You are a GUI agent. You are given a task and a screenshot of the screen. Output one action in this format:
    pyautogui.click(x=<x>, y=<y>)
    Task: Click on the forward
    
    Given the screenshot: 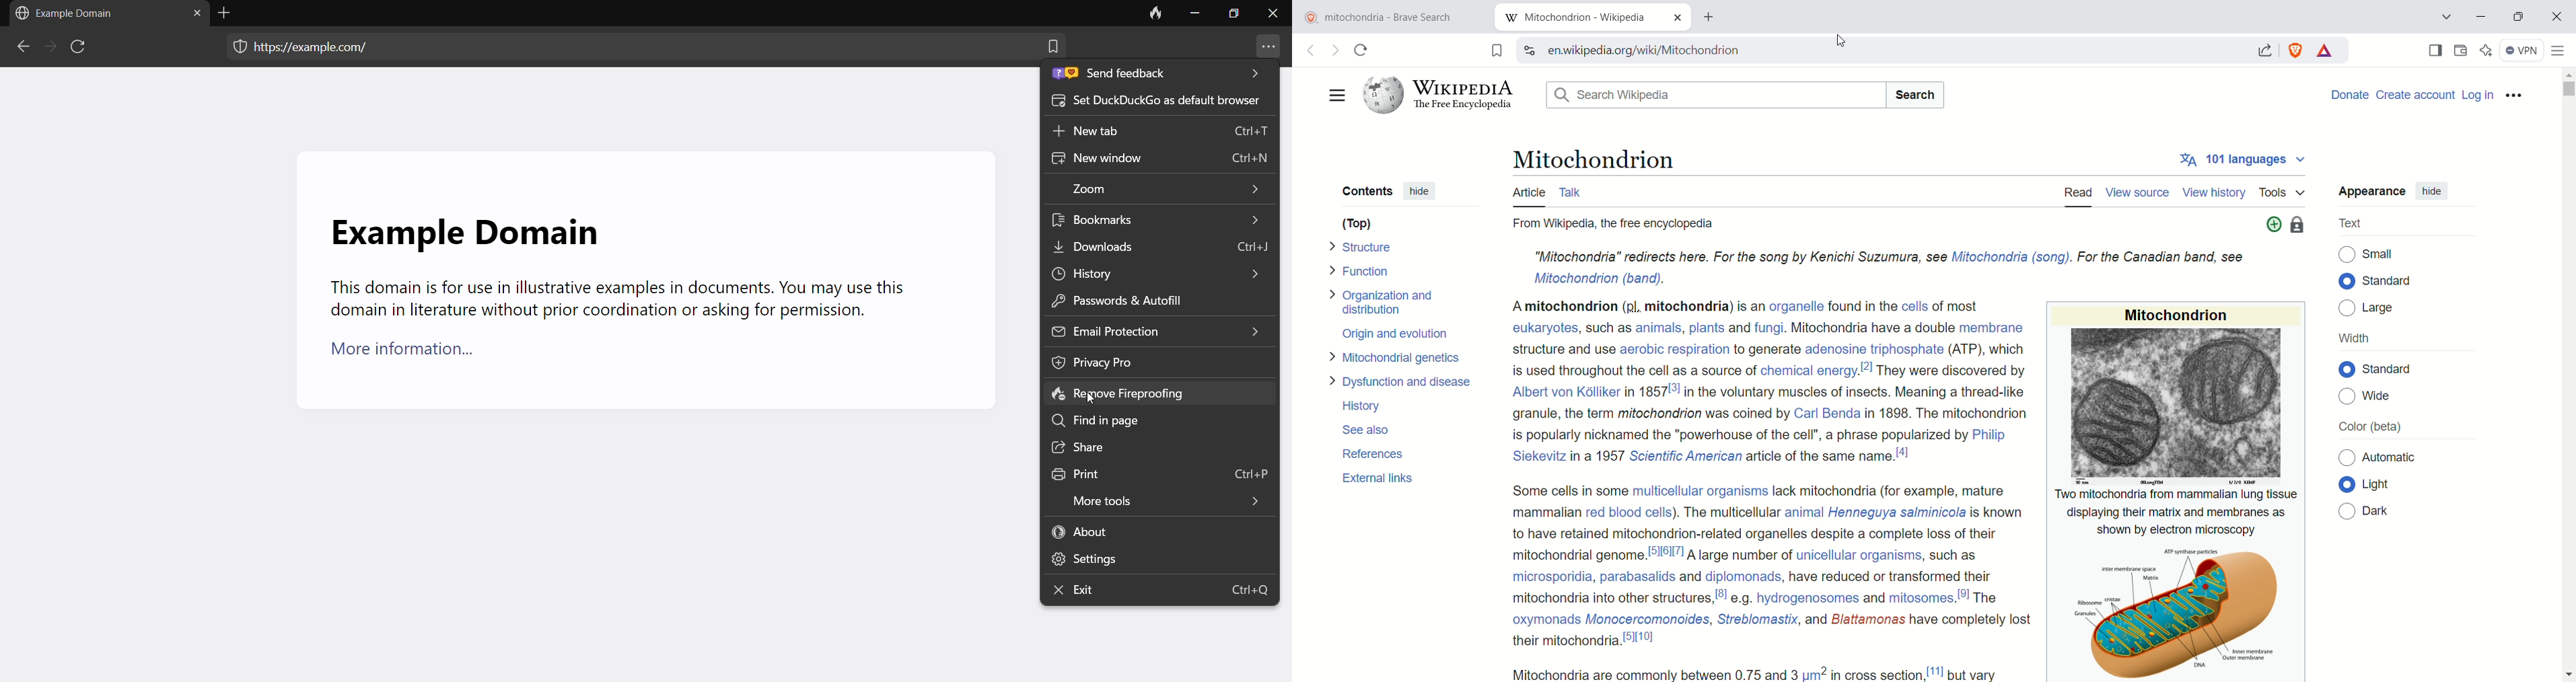 What is the action you would take?
    pyautogui.click(x=48, y=47)
    